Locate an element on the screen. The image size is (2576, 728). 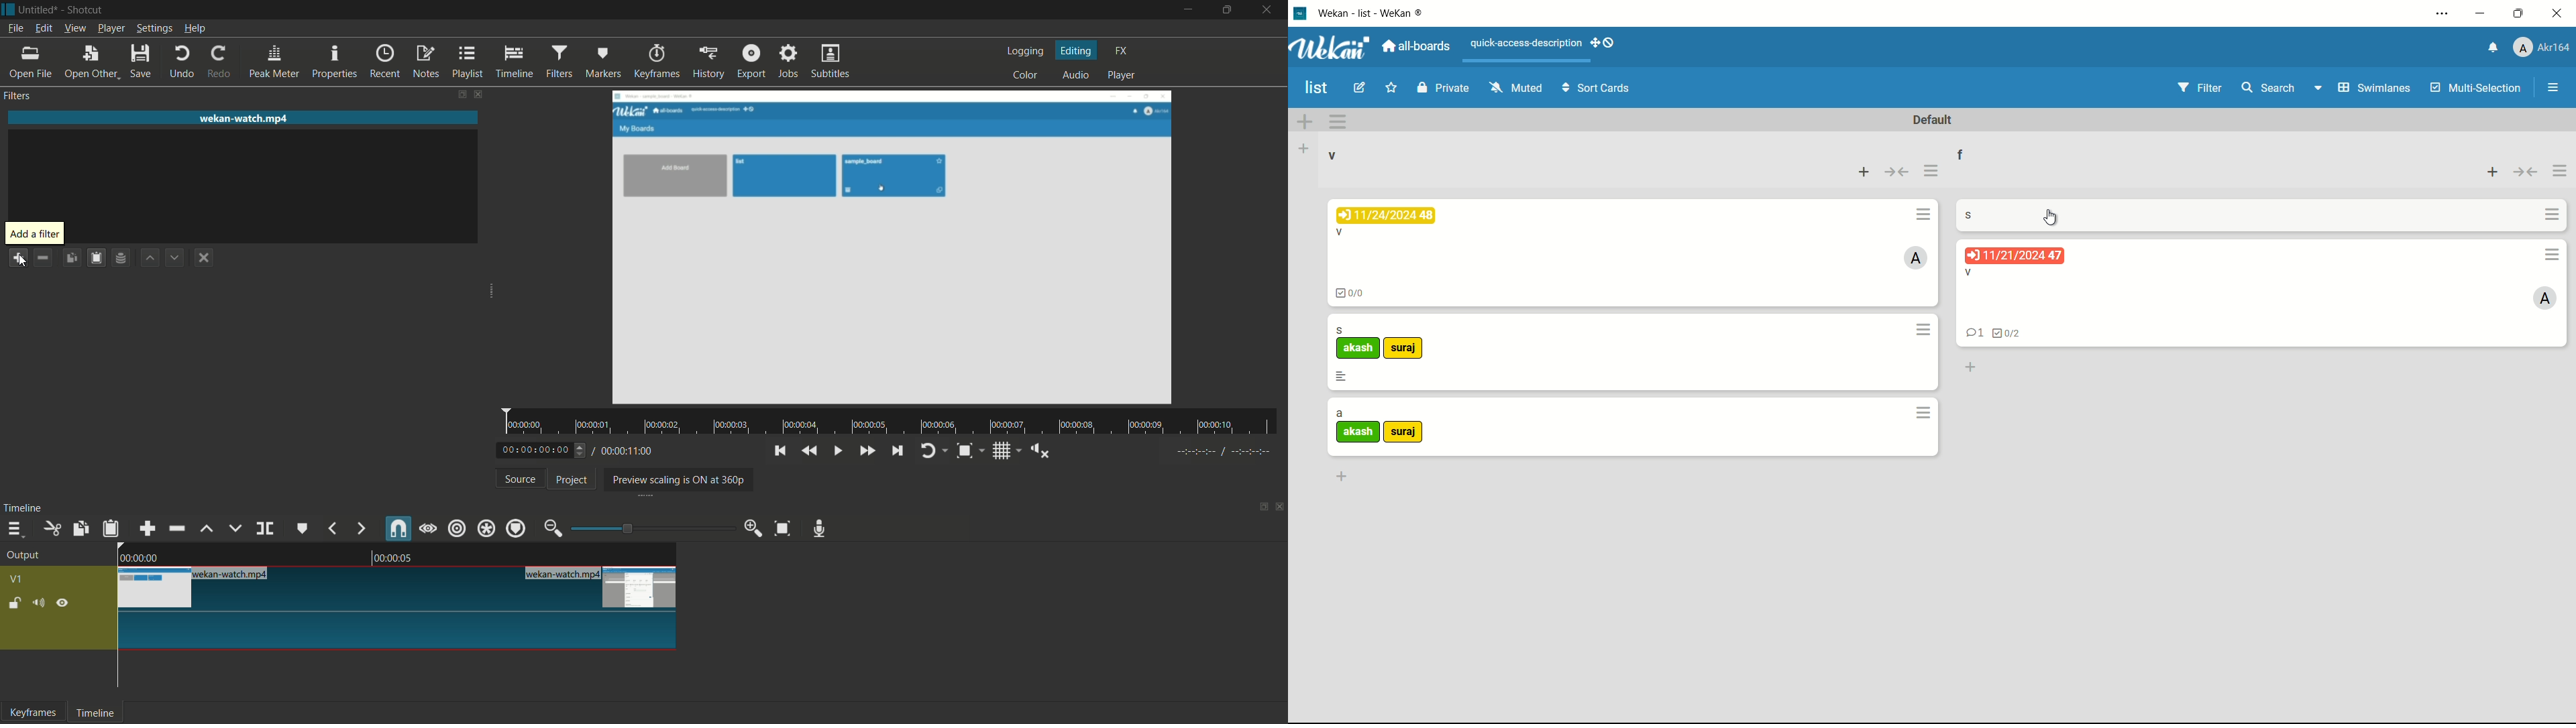
player menu is located at coordinates (111, 28).